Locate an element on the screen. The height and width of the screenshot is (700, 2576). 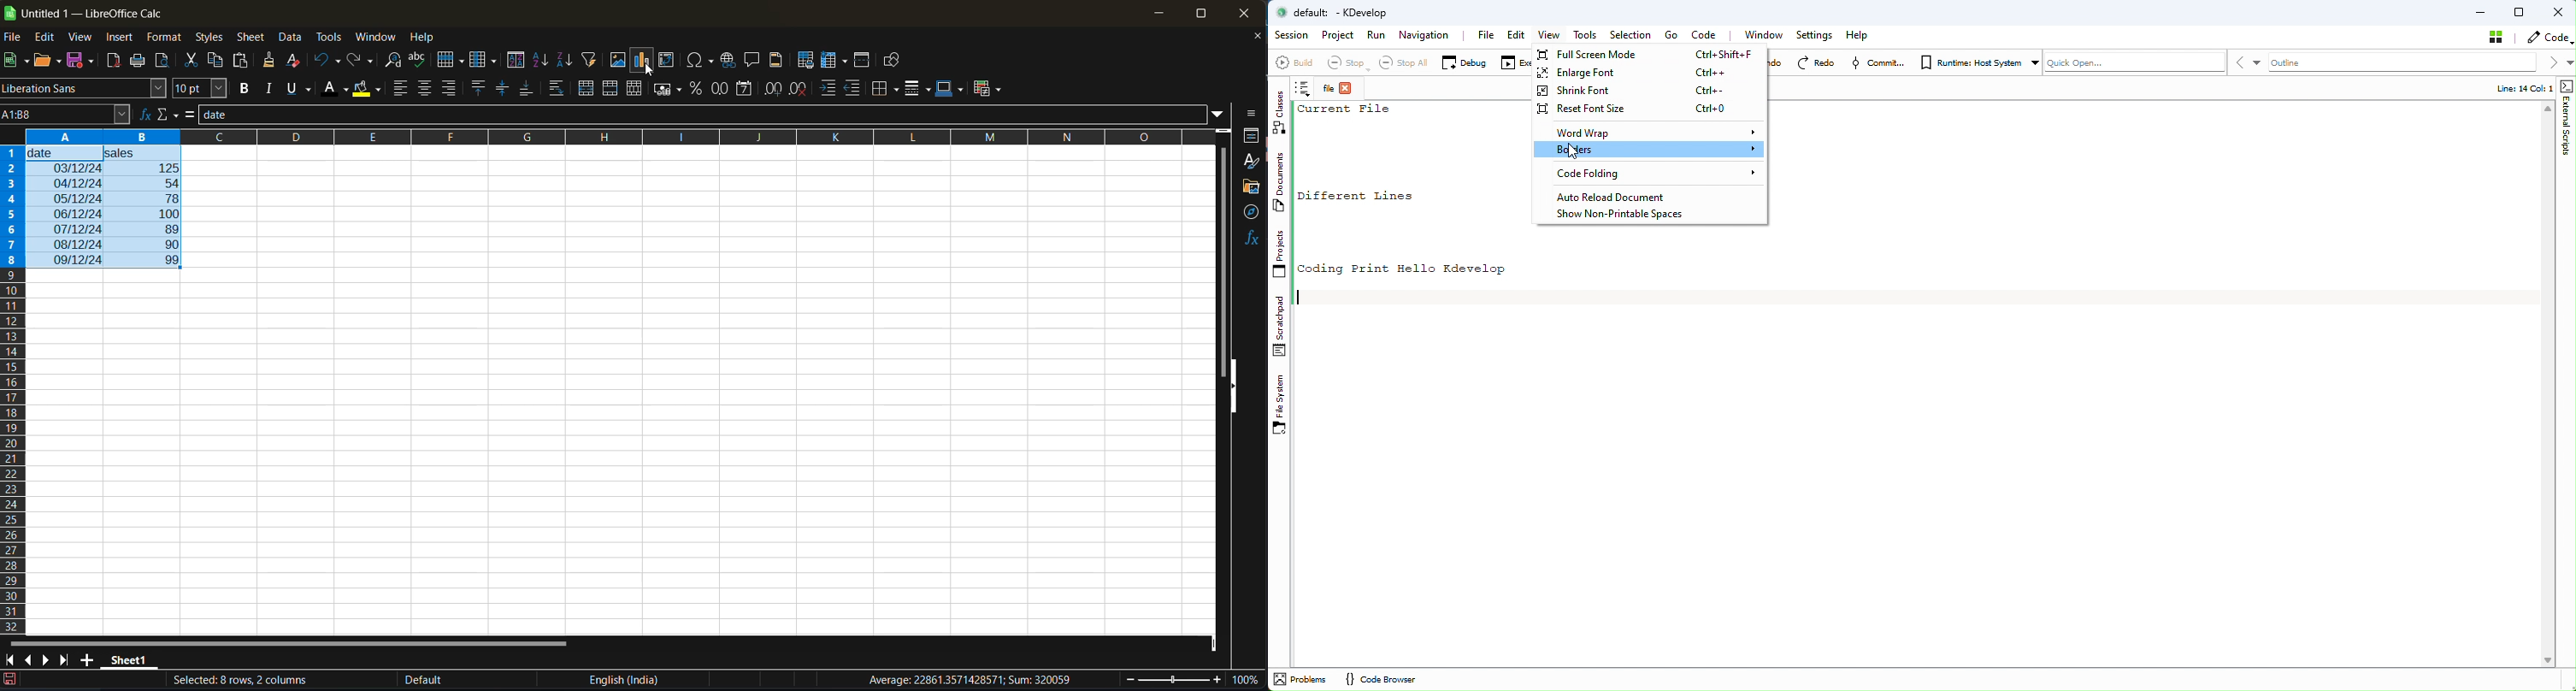
edit is located at coordinates (49, 38).